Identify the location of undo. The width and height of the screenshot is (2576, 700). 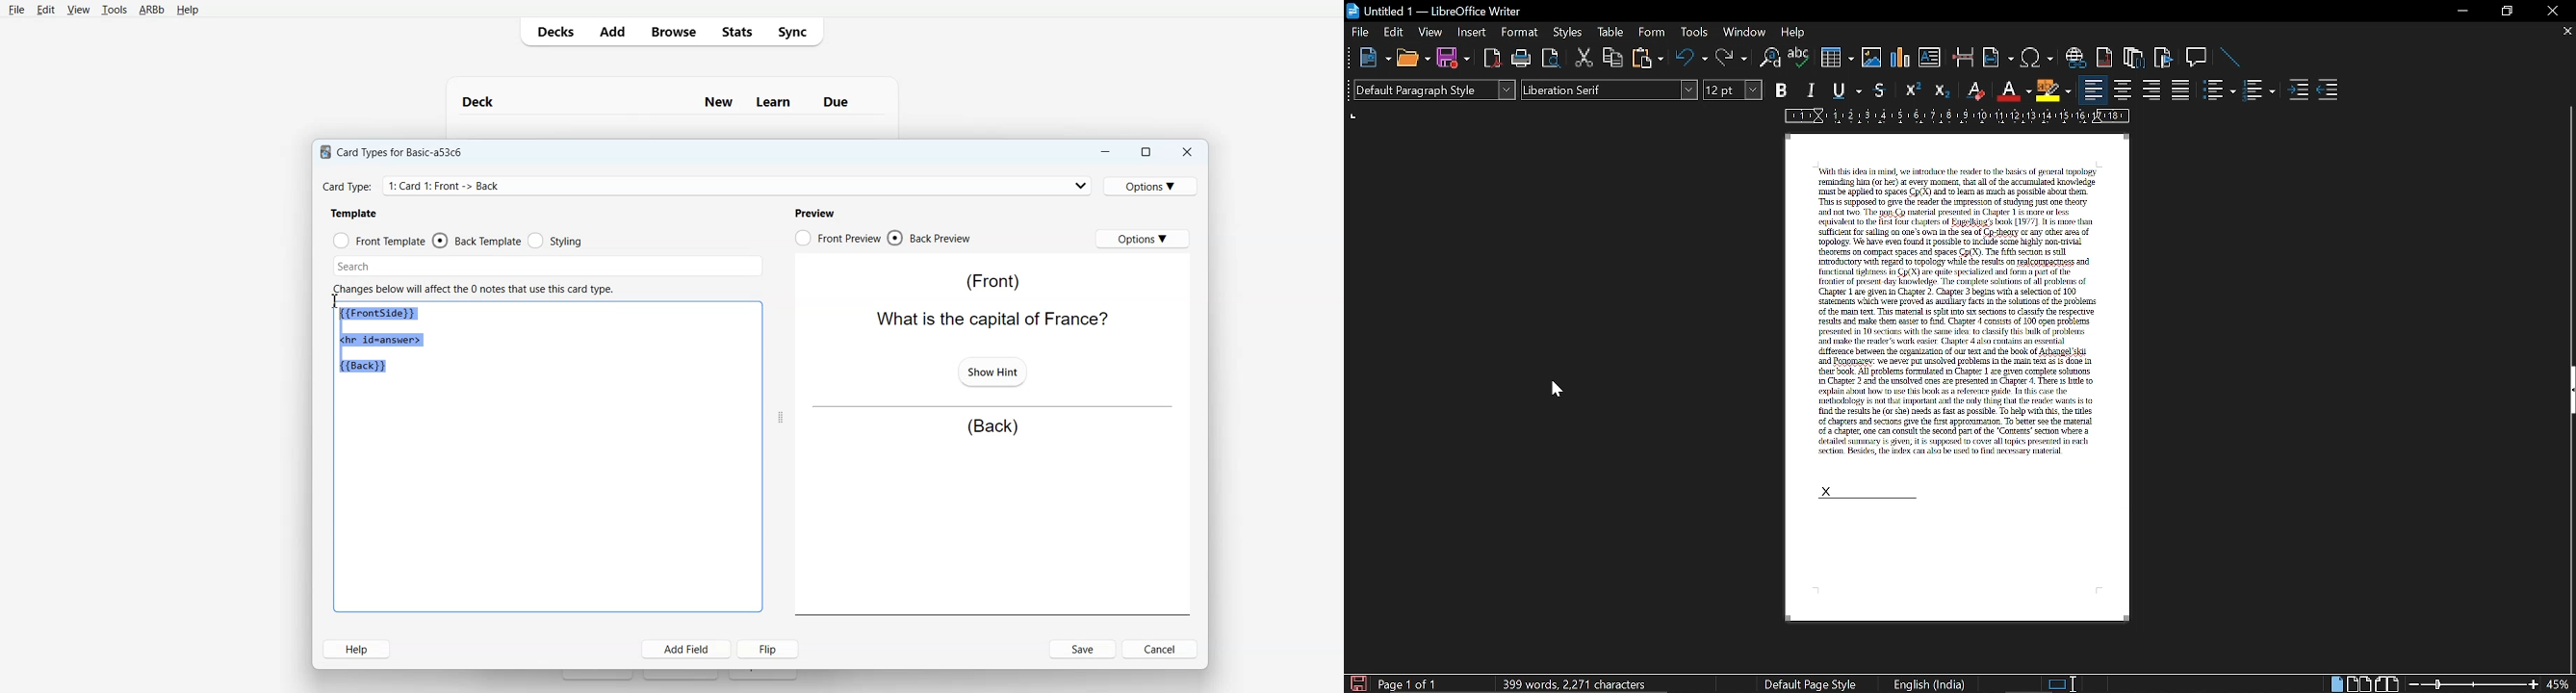
(1692, 57).